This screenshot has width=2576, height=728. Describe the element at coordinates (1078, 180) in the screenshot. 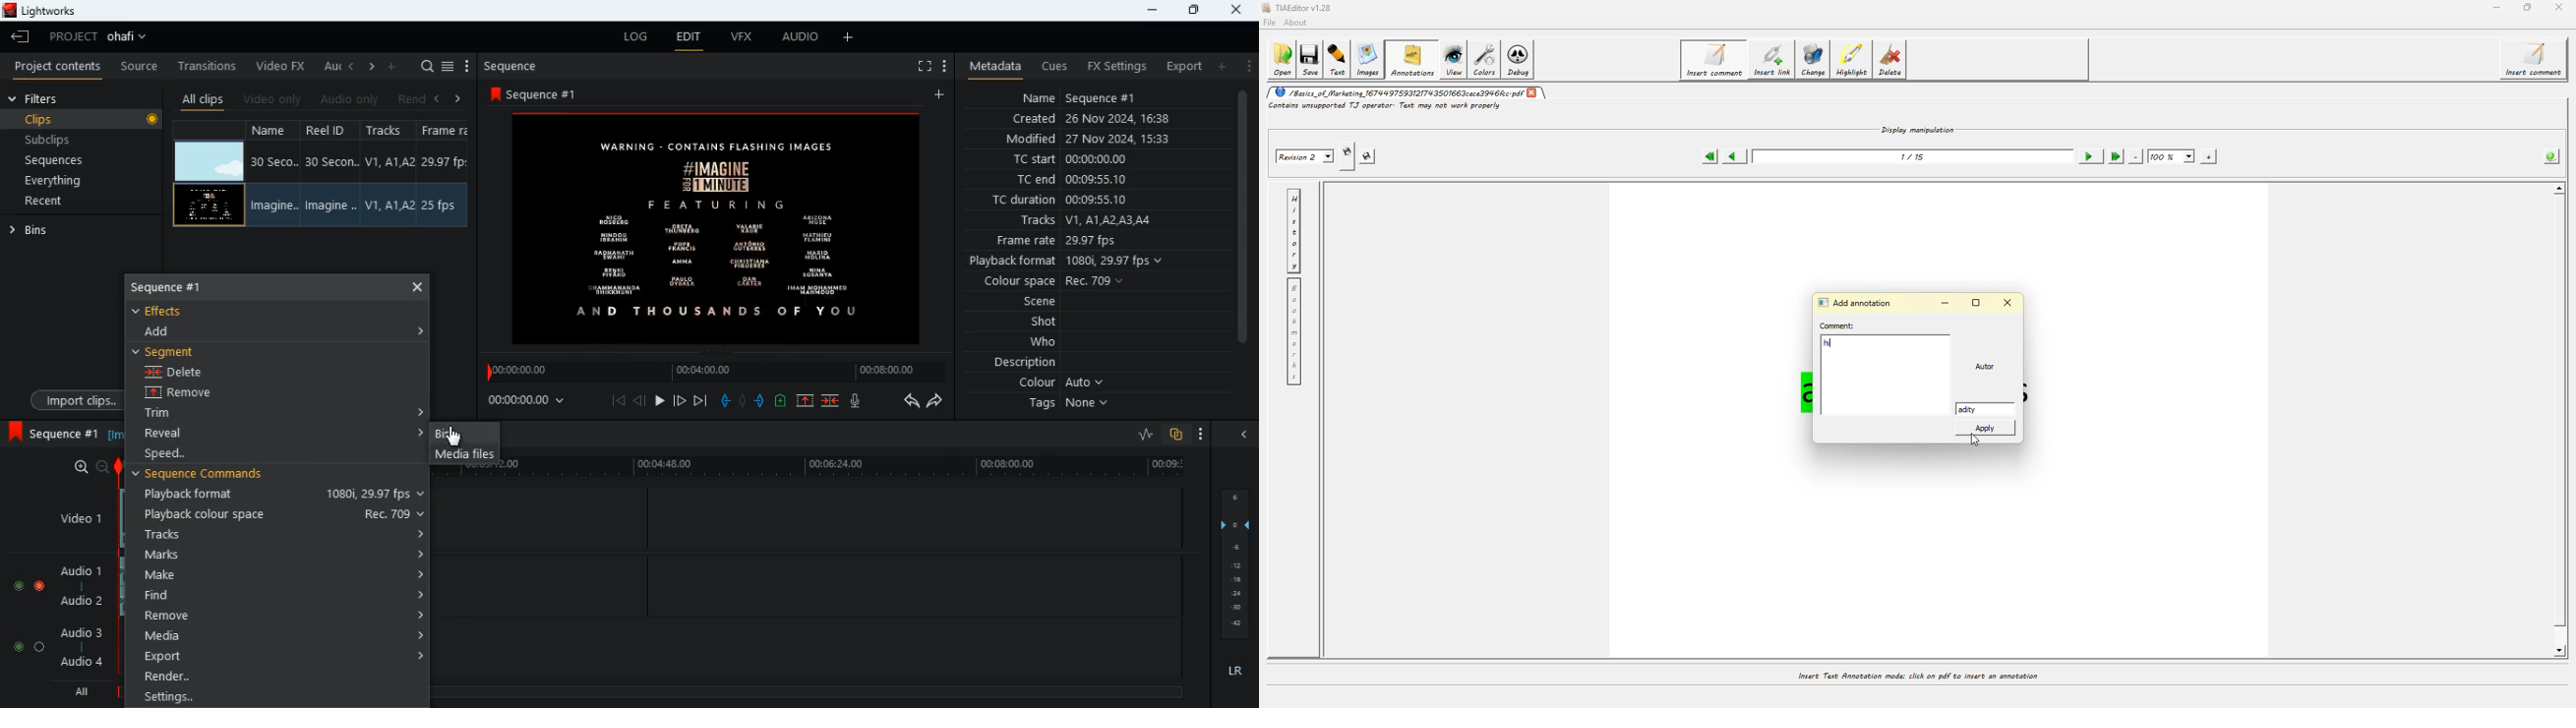

I see `tc end` at that location.